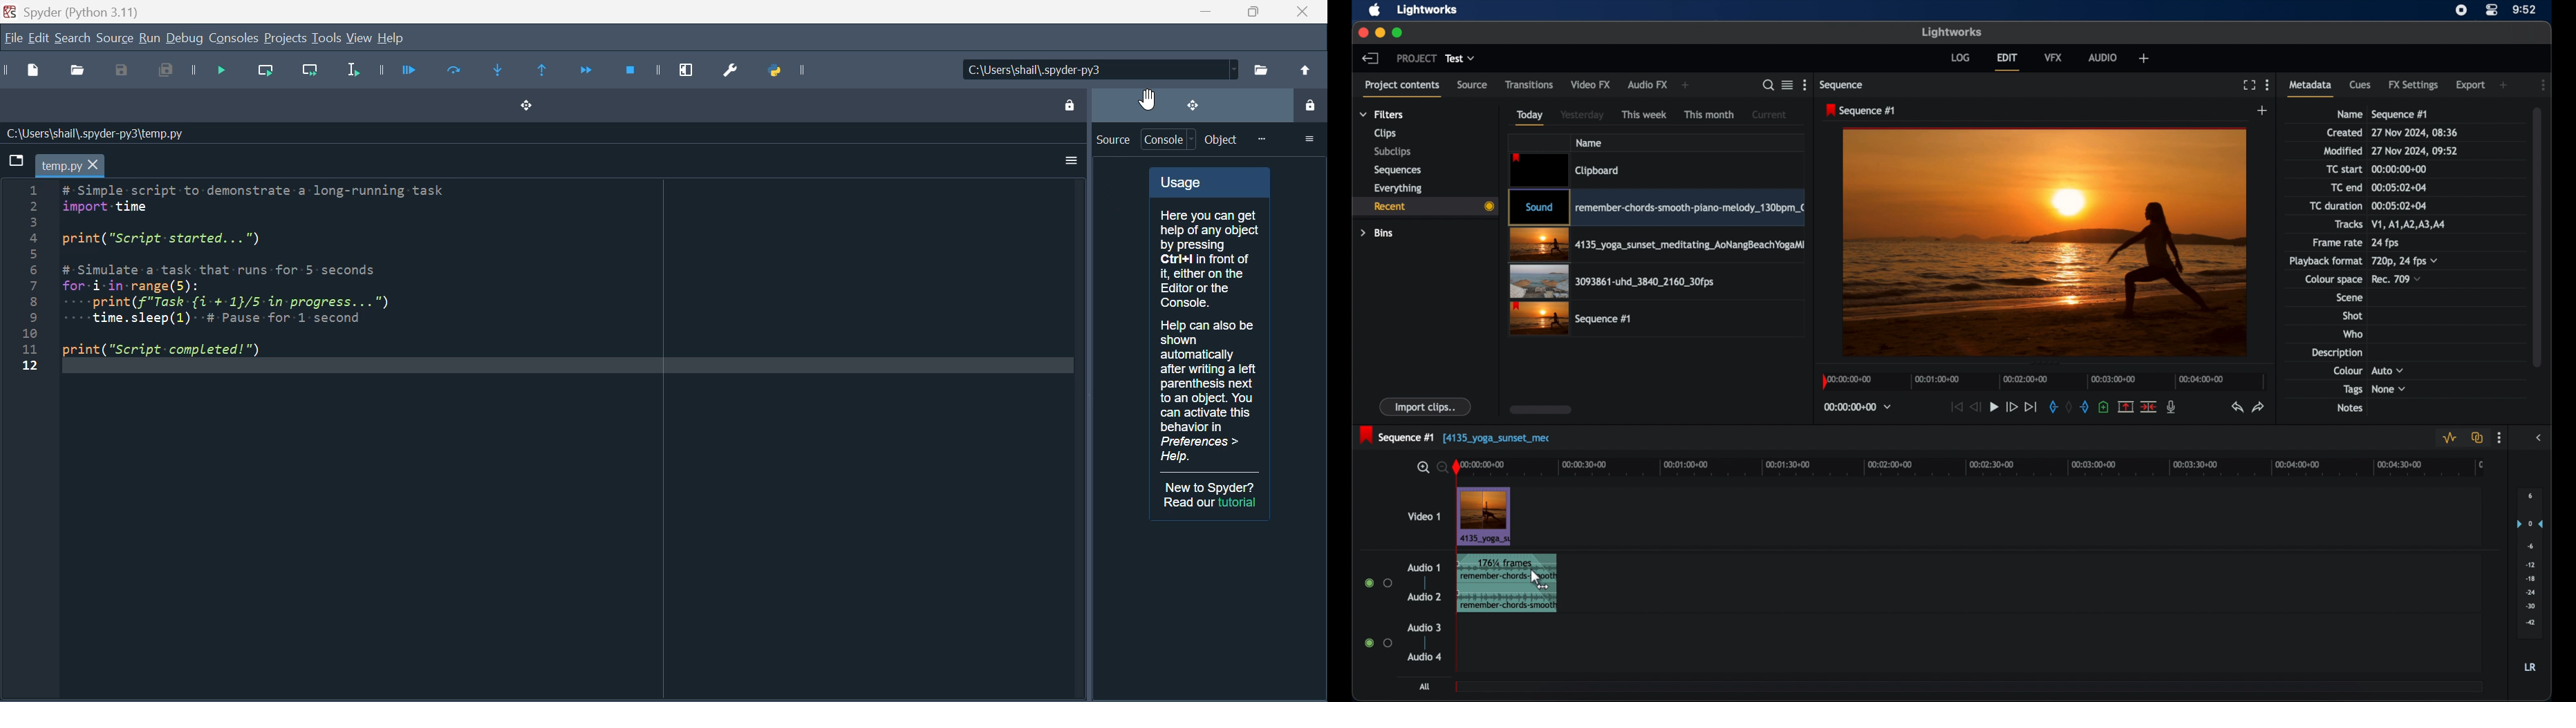 The image size is (2576, 728). Describe the element at coordinates (312, 74) in the screenshot. I see `run current line and go to the next one` at that location.